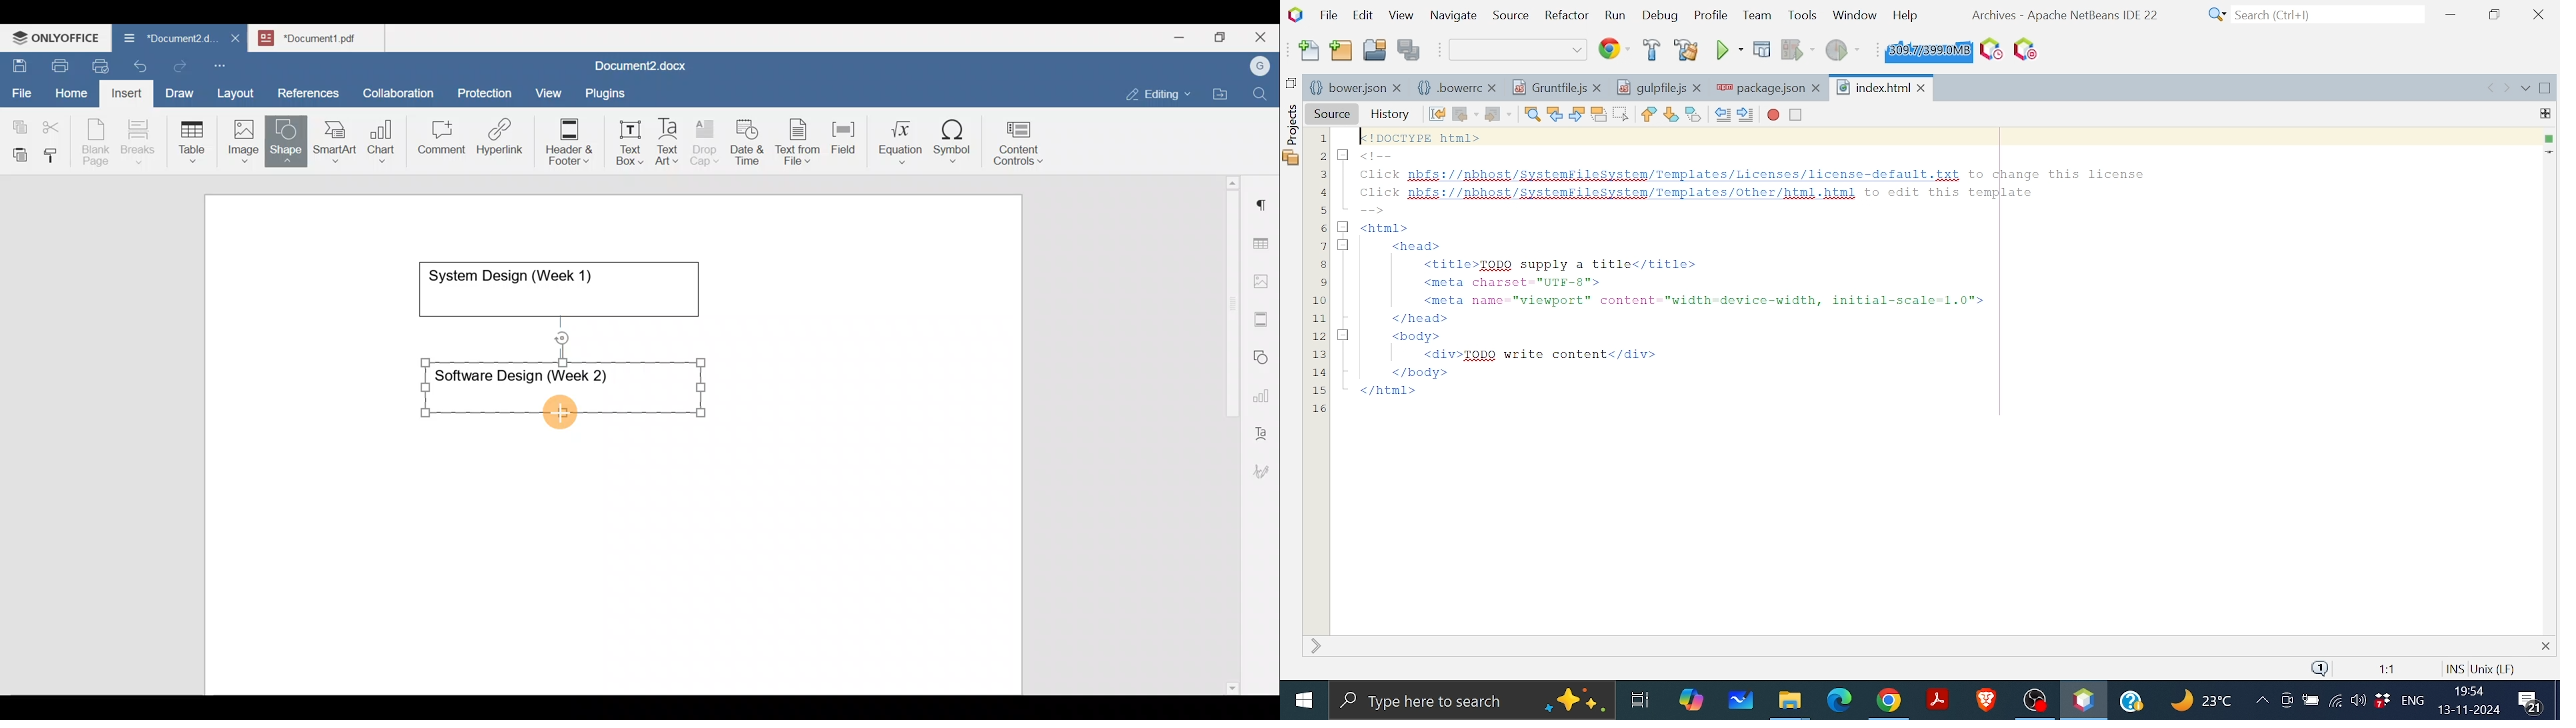 The height and width of the screenshot is (728, 2576). Describe the element at coordinates (1342, 52) in the screenshot. I see `add folder` at that location.